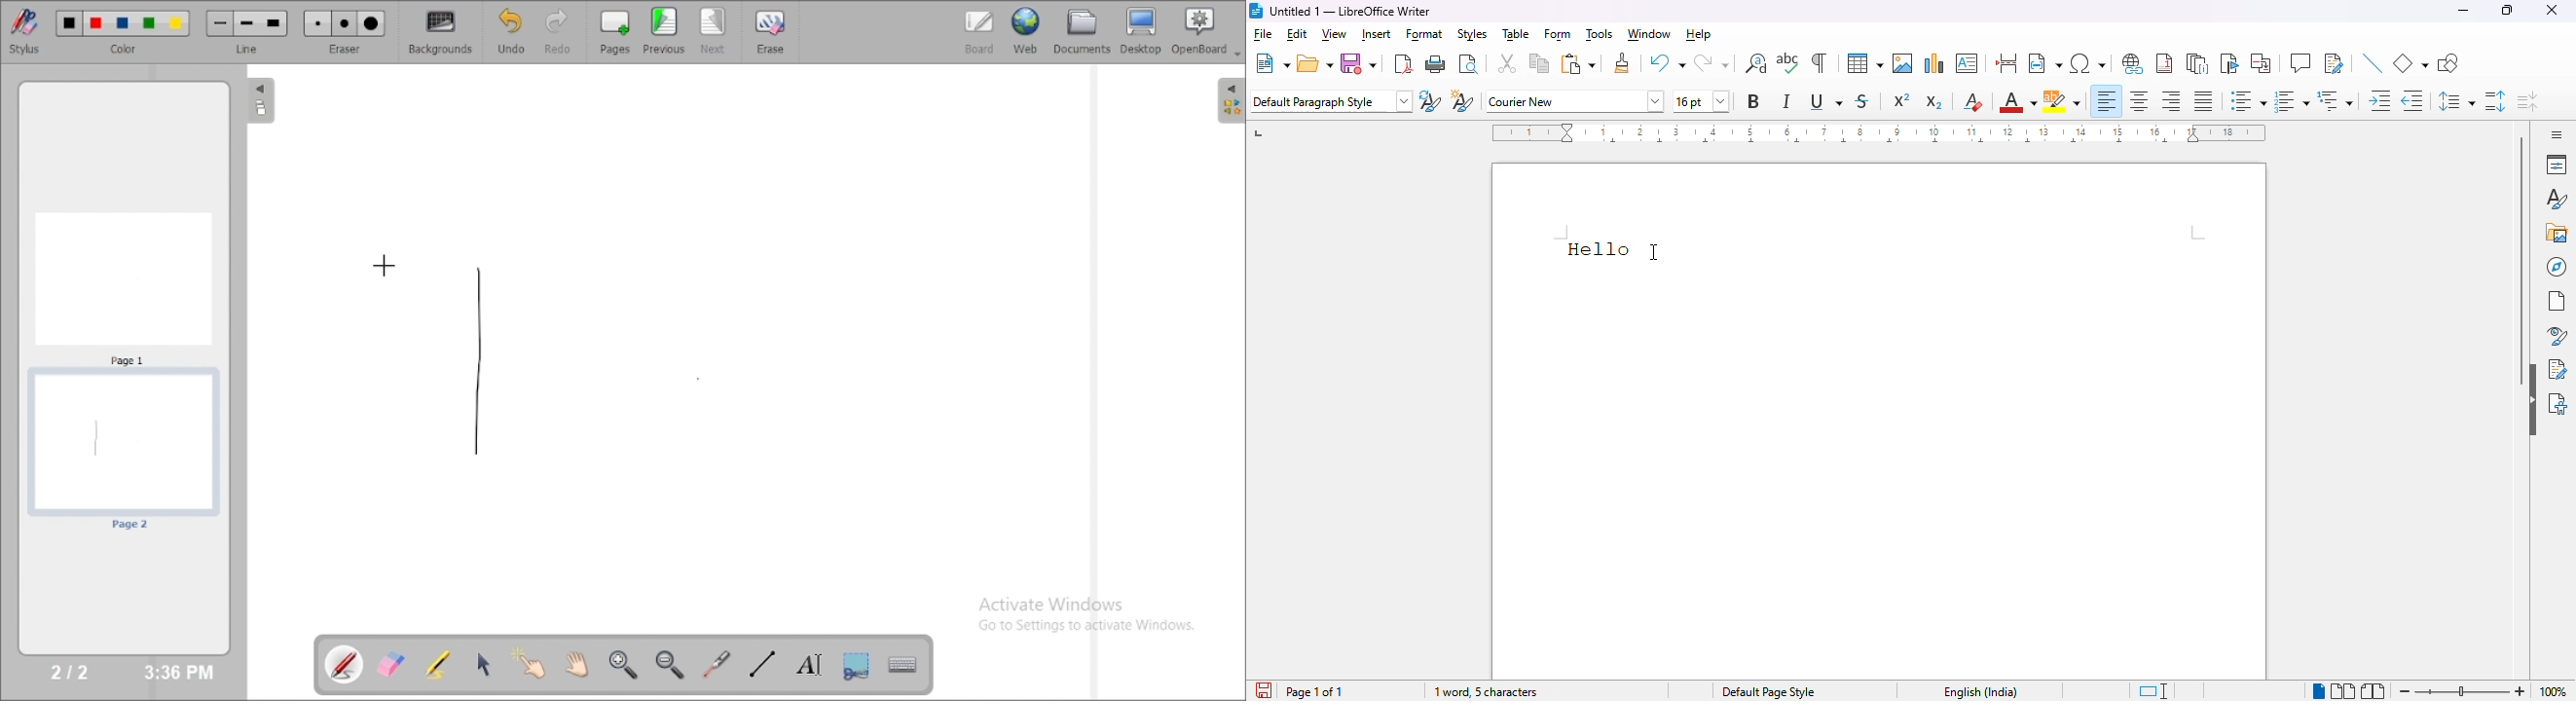 Image resolution: width=2576 pixels, height=728 pixels. I want to click on insert cross-reference, so click(2261, 62).